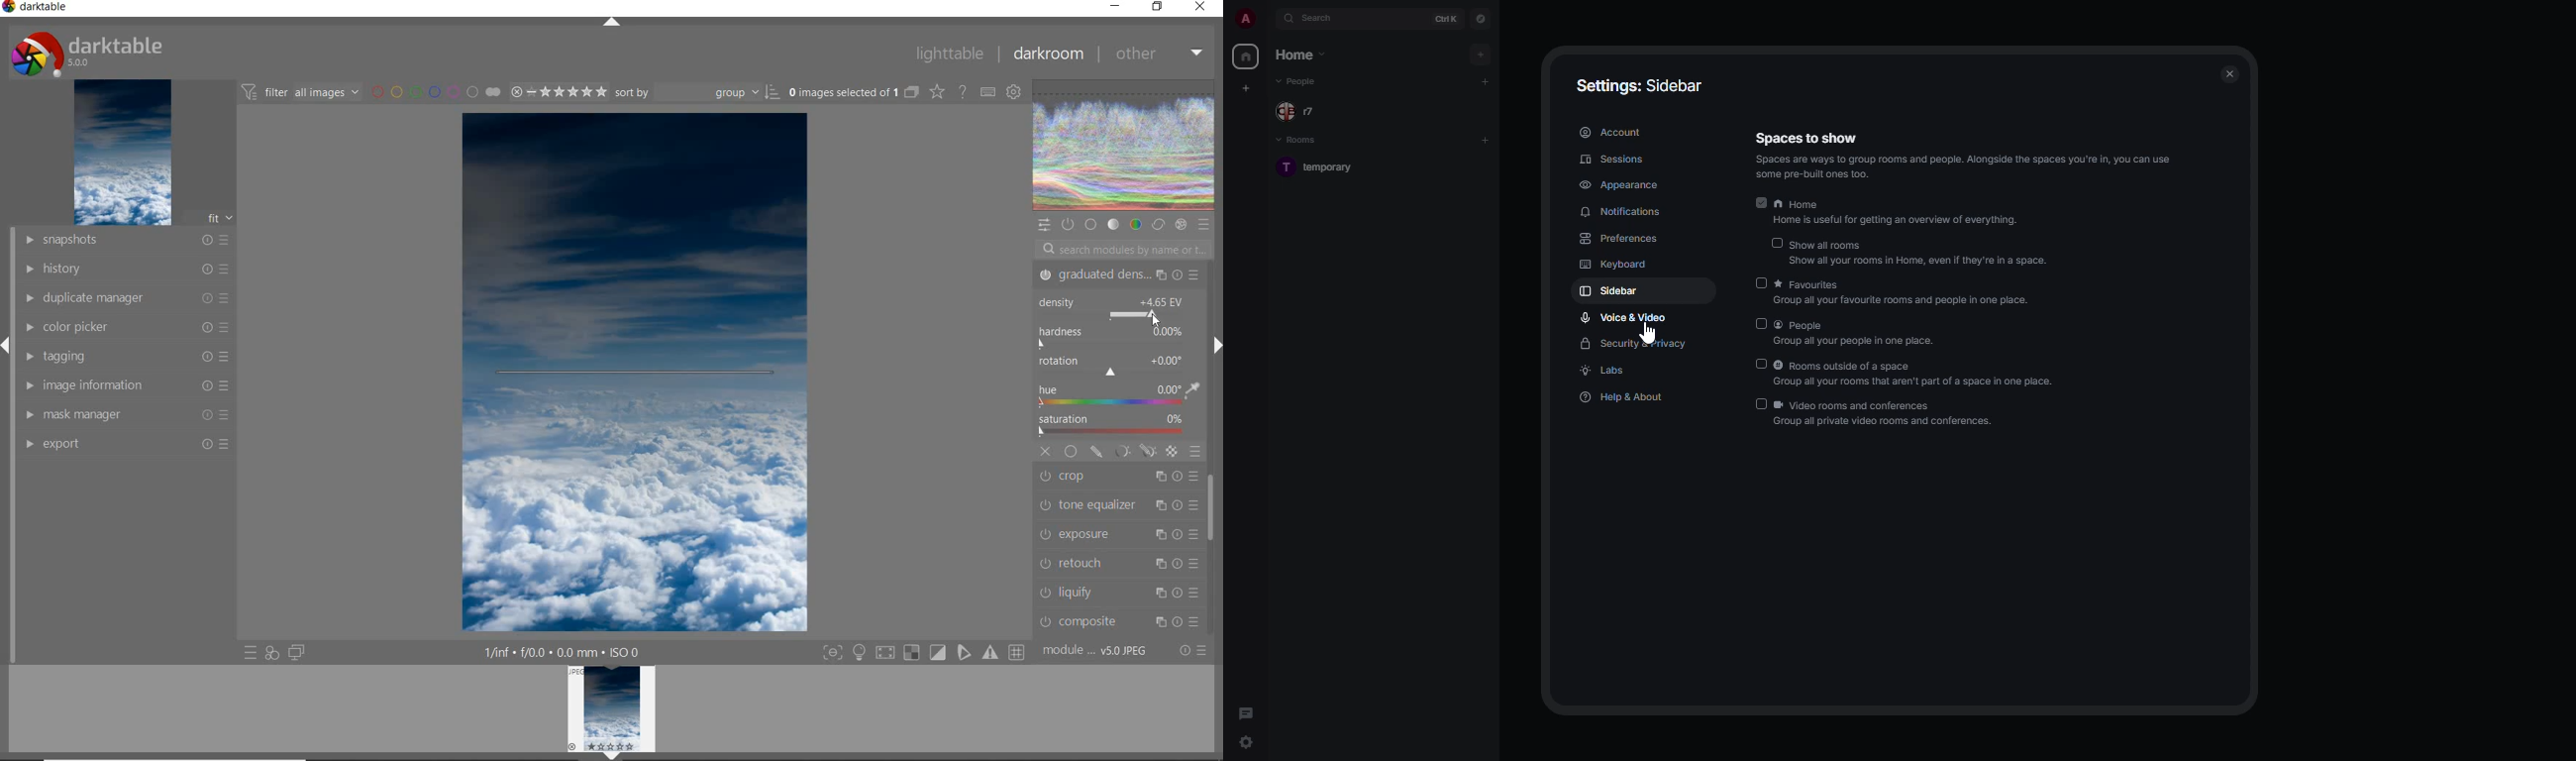  Describe the element at coordinates (937, 93) in the screenshot. I see `CHANGE TYPE OF OVERLAY` at that location.